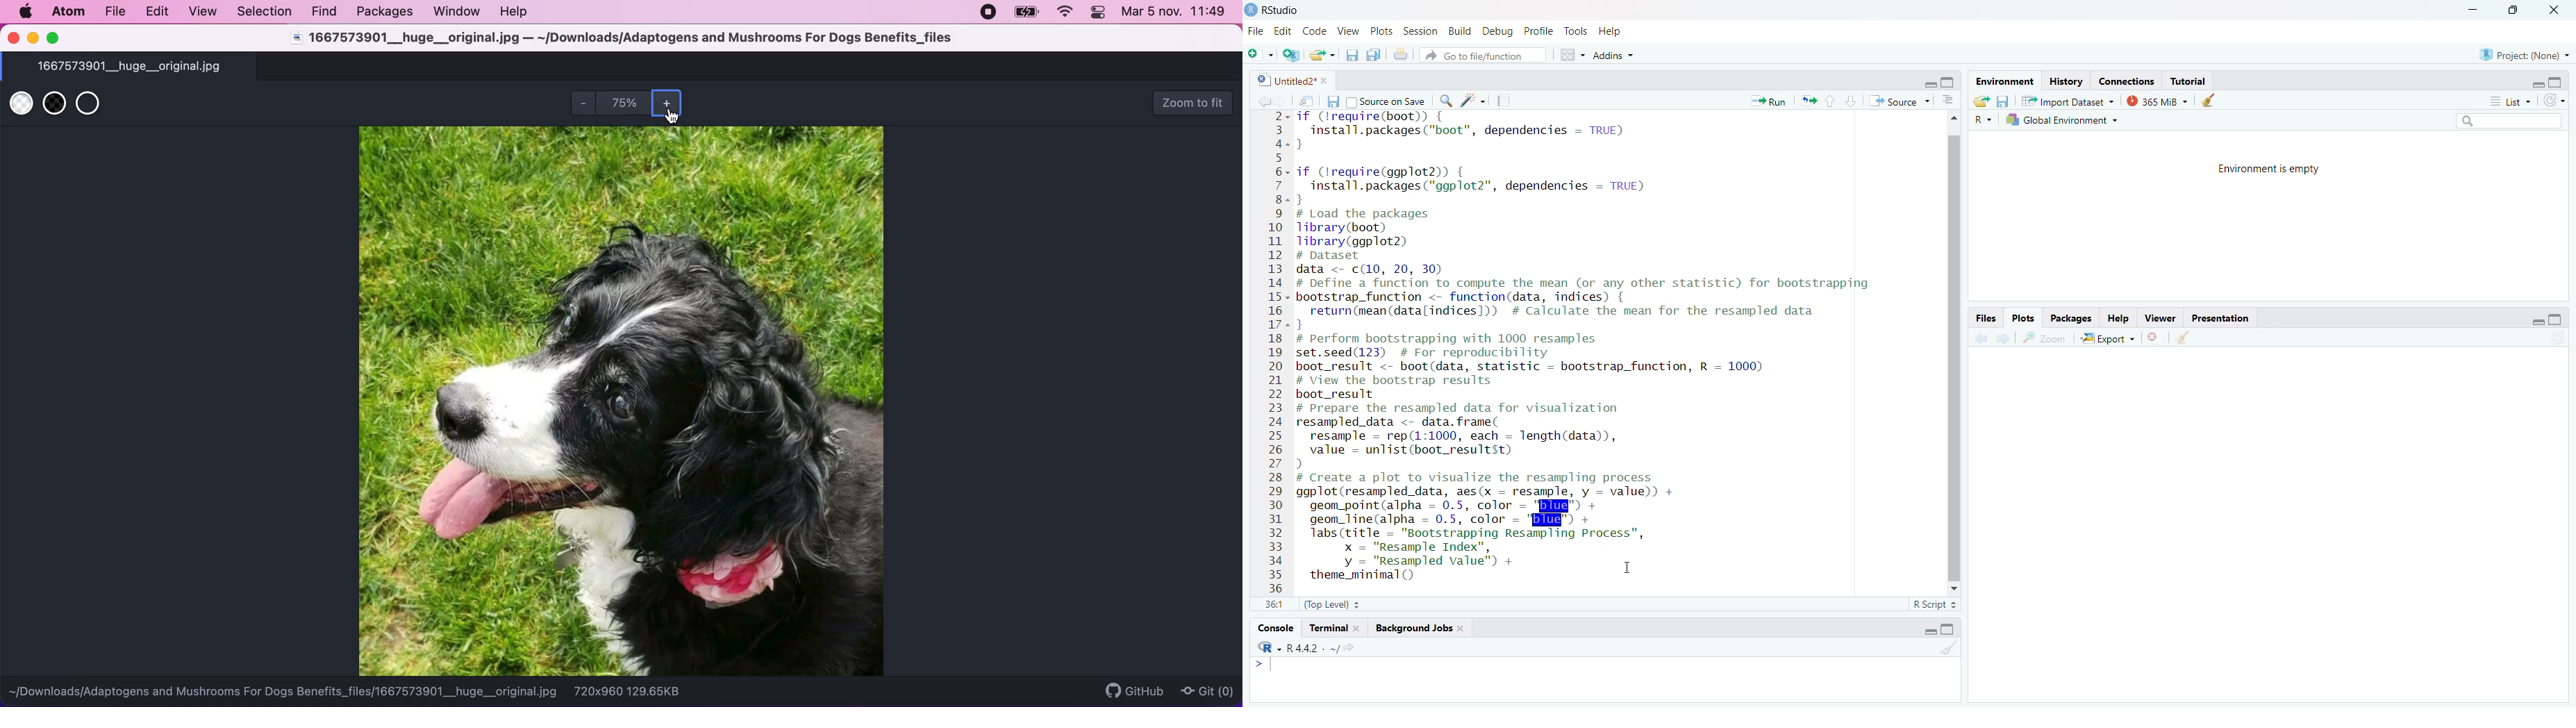 The image size is (2576, 728). I want to click on workspace pane, so click(1573, 53).